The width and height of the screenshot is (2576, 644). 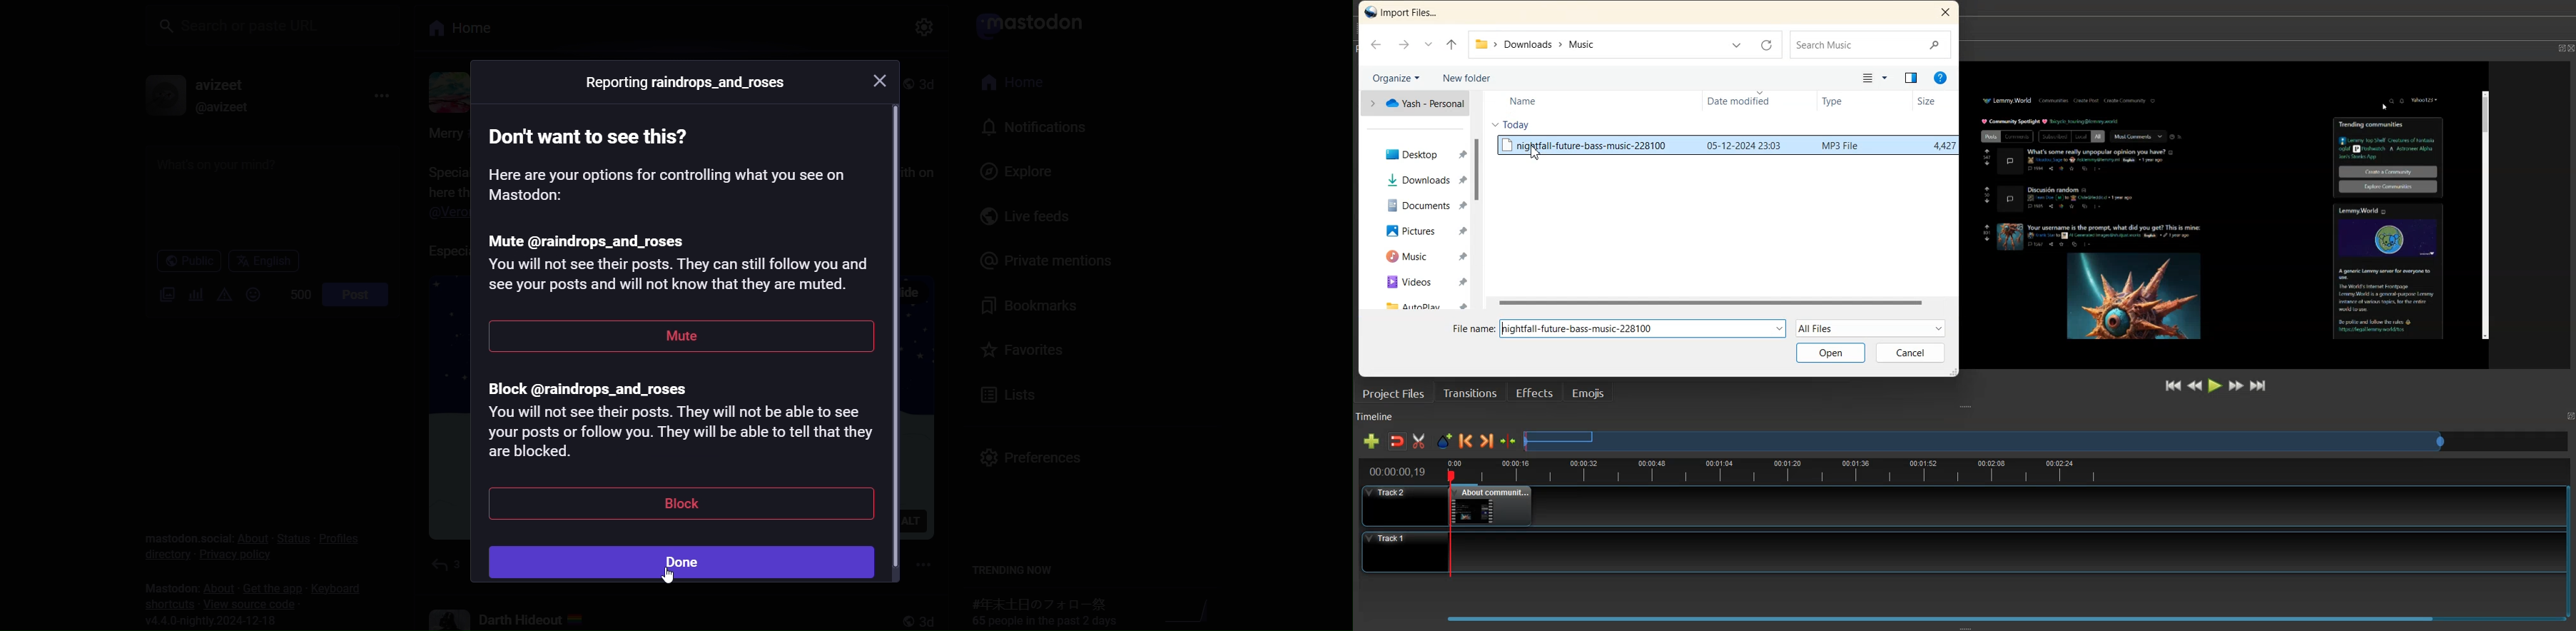 I want to click on Go Forward, so click(x=1405, y=45).